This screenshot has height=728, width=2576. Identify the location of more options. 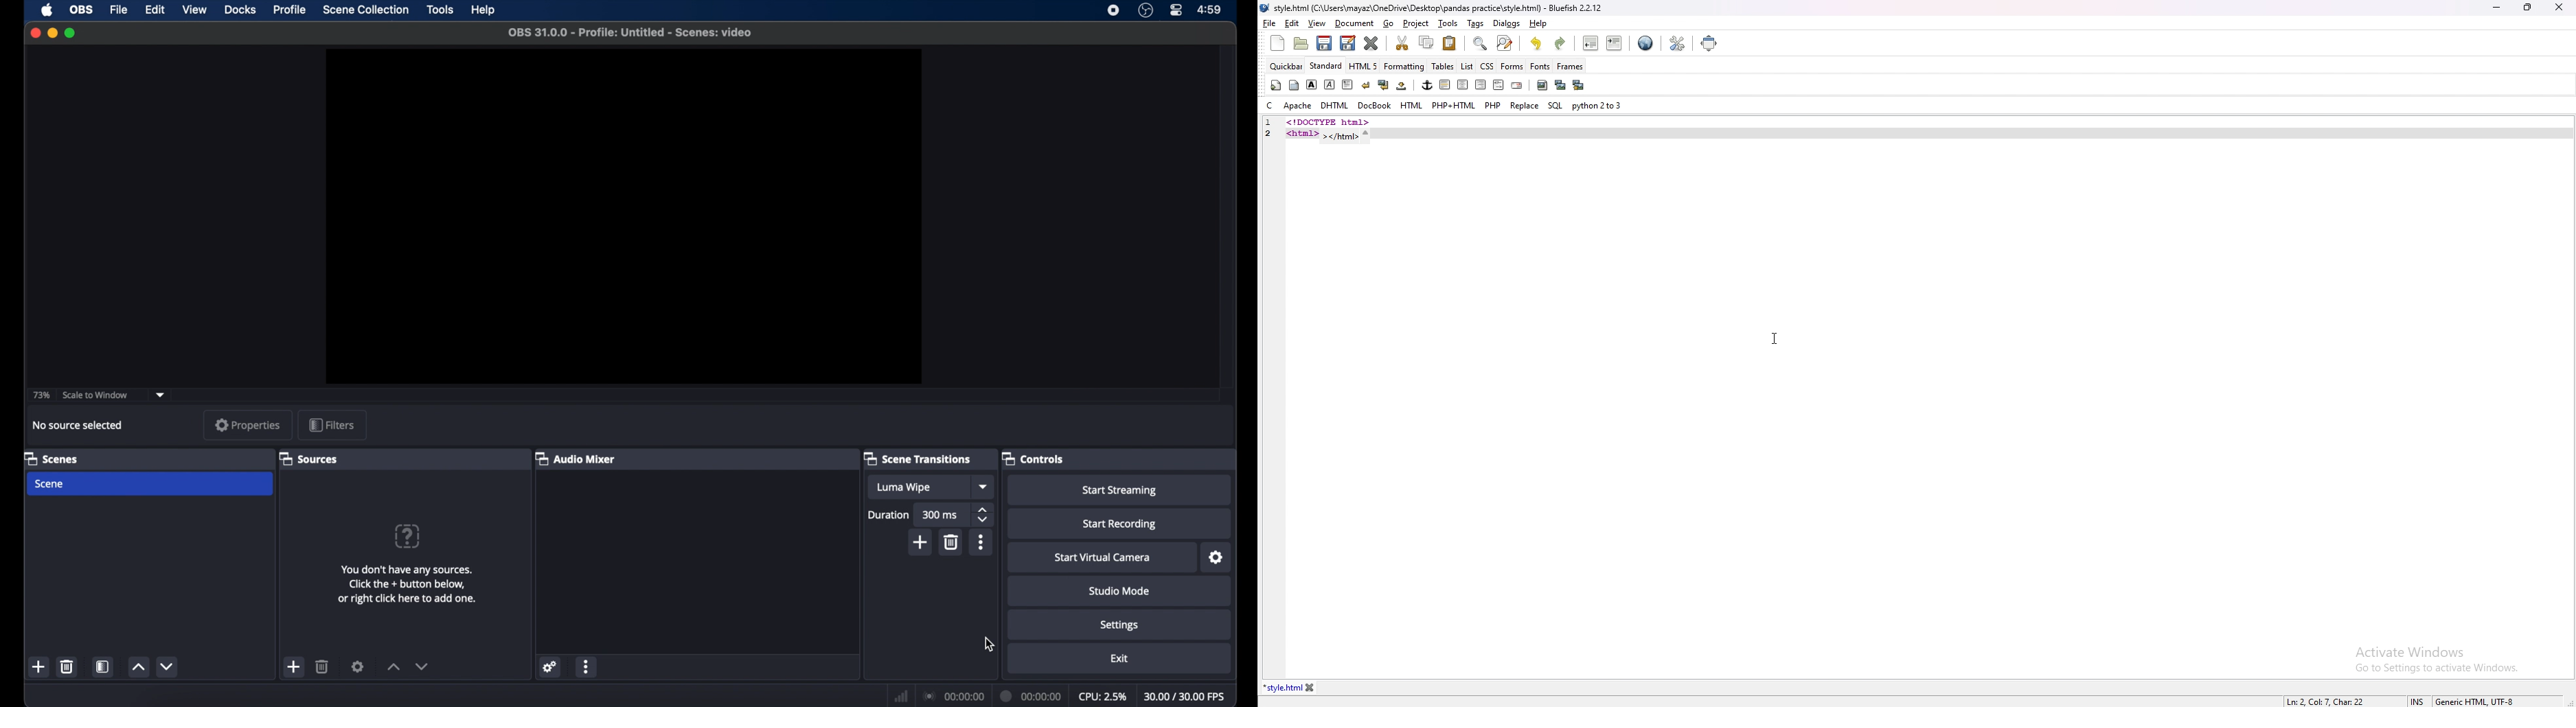
(587, 666).